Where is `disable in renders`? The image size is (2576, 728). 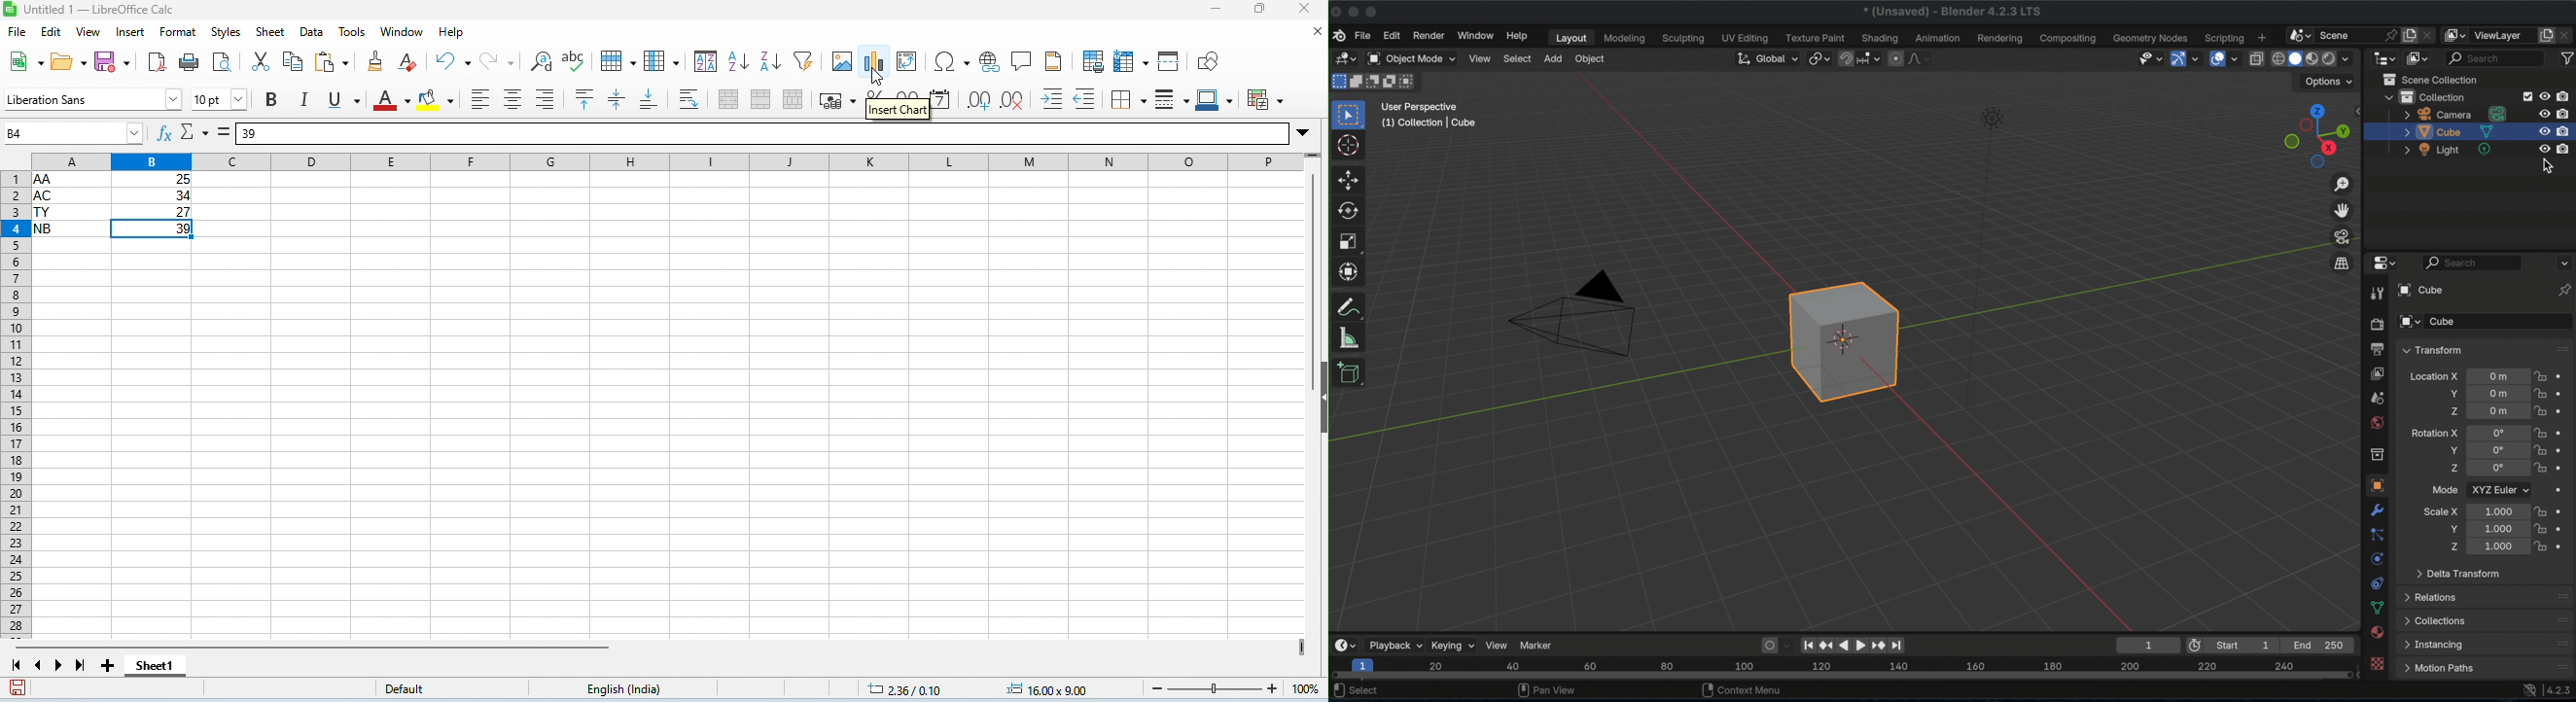 disable in renders is located at coordinates (2565, 148).